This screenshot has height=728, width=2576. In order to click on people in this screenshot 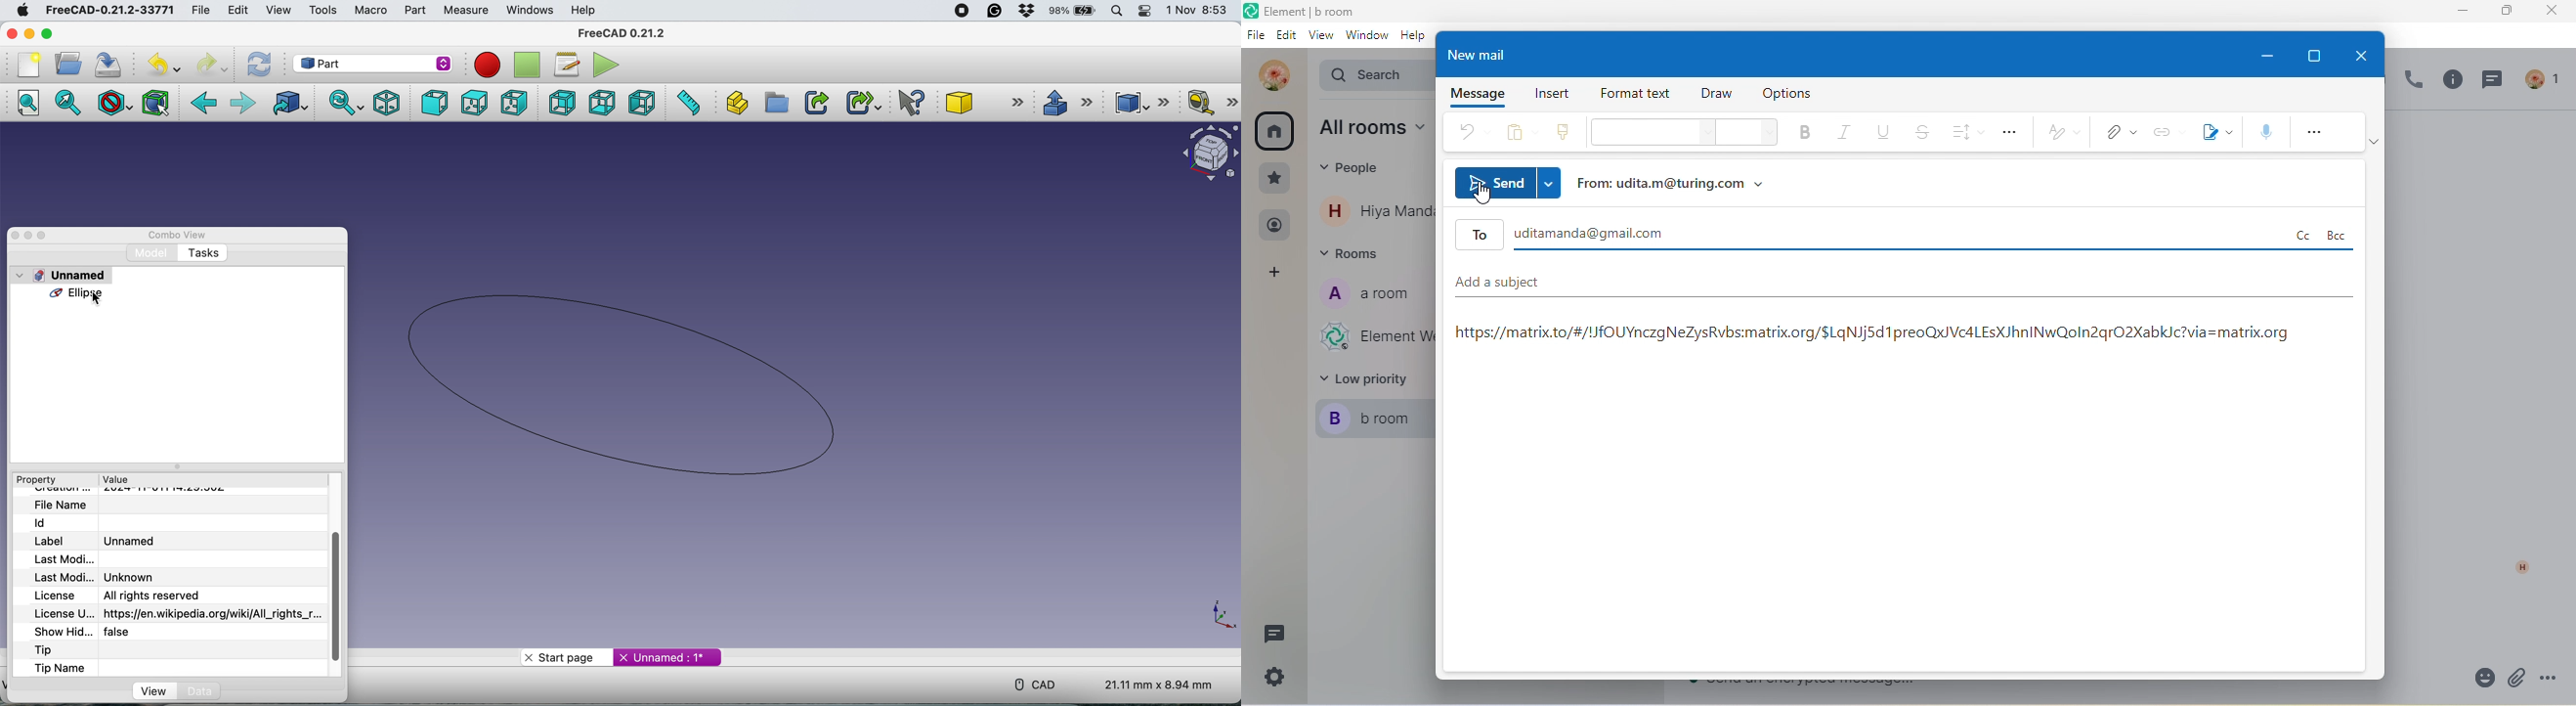, I will do `click(1274, 226)`.